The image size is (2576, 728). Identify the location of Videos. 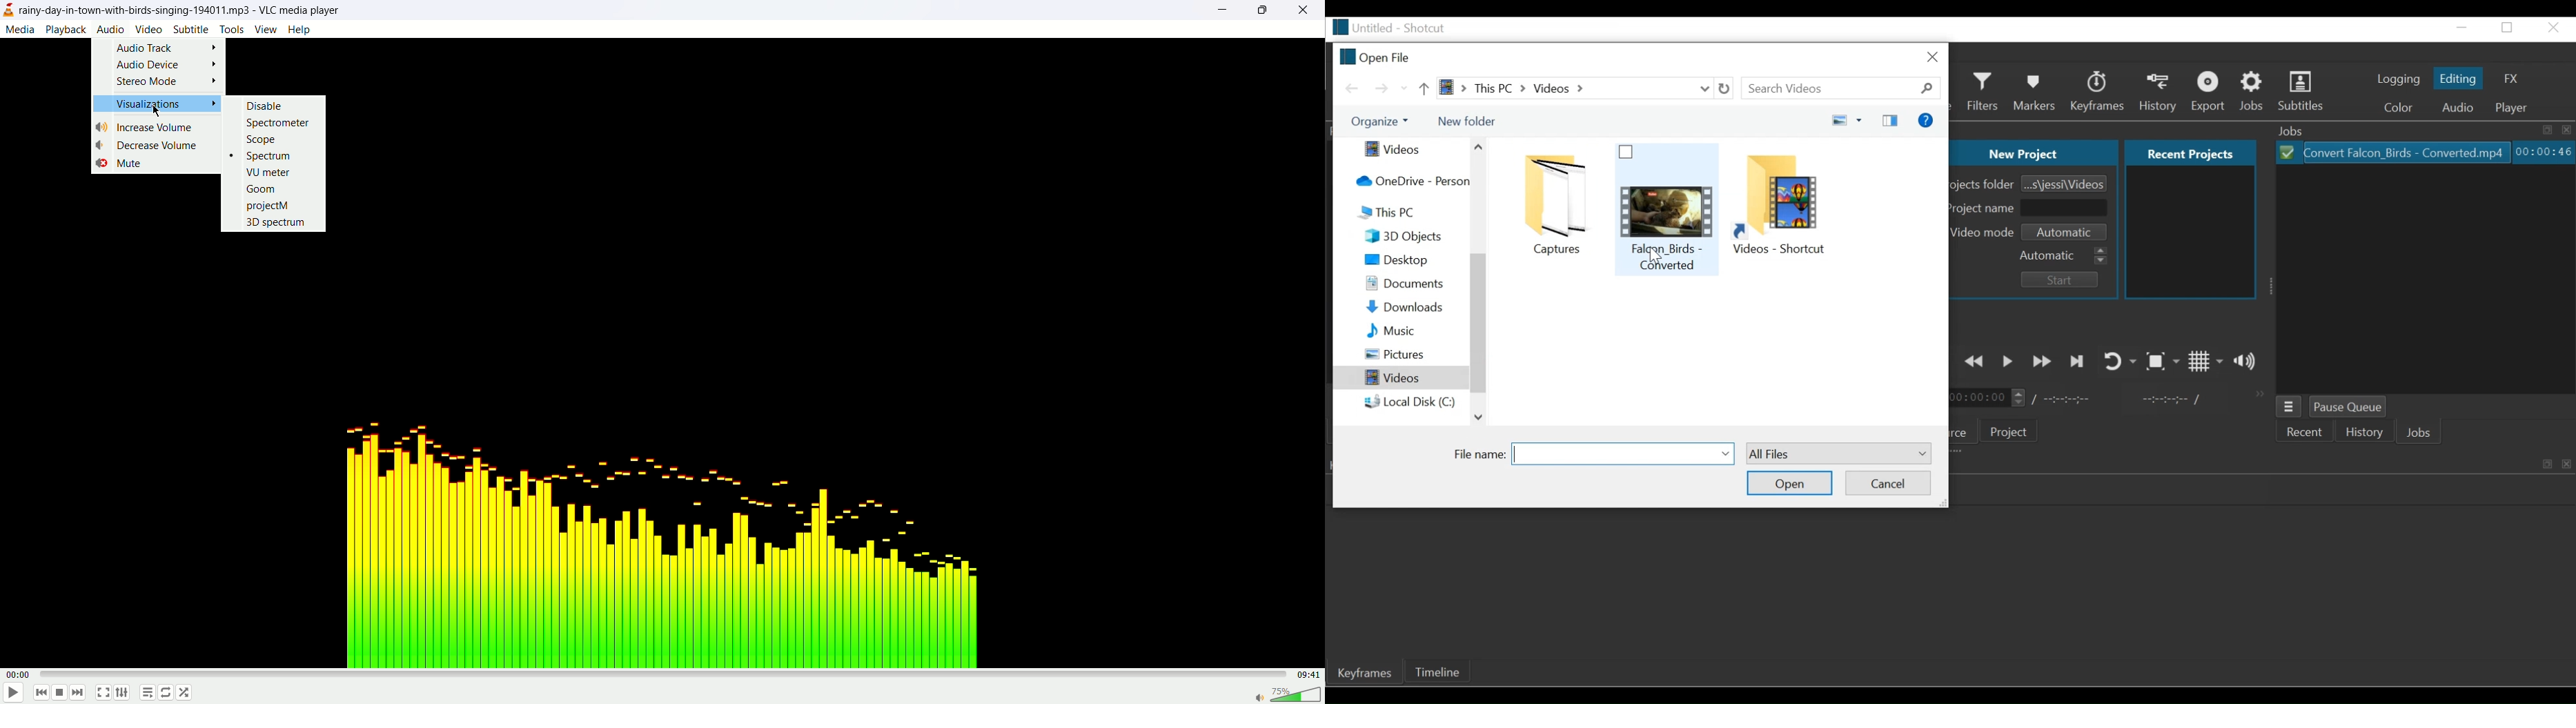
(1410, 151).